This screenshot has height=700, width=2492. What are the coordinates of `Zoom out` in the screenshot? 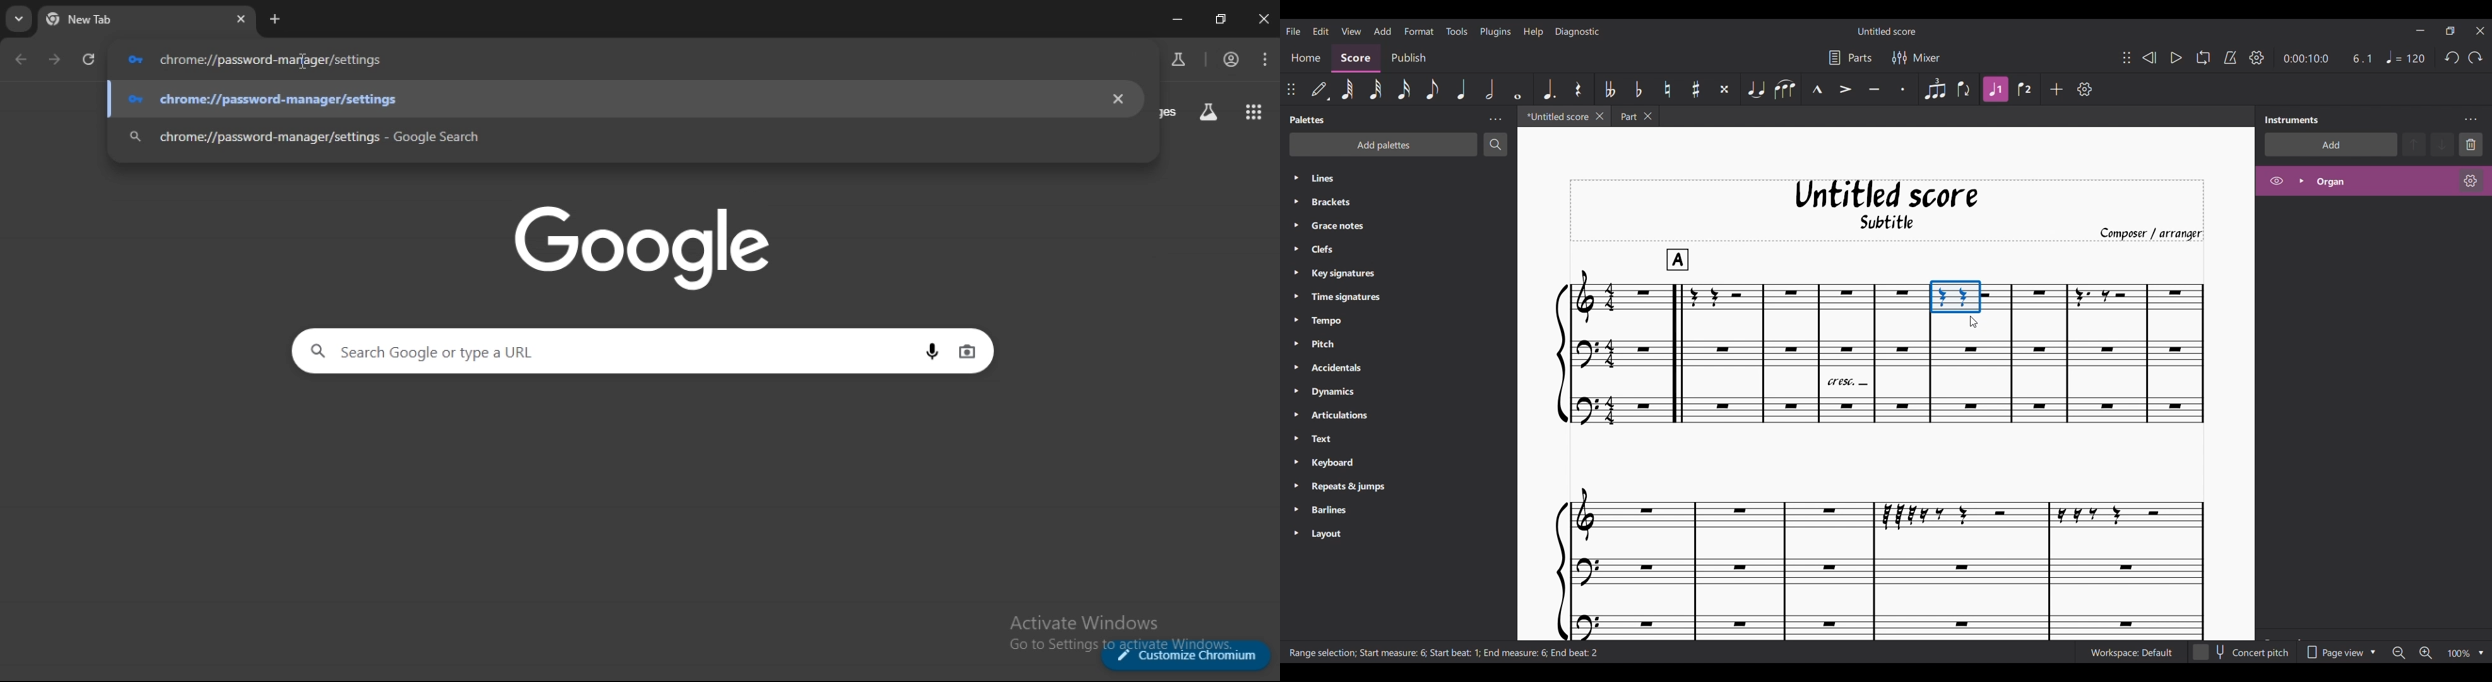 It's located at (2400, 653).